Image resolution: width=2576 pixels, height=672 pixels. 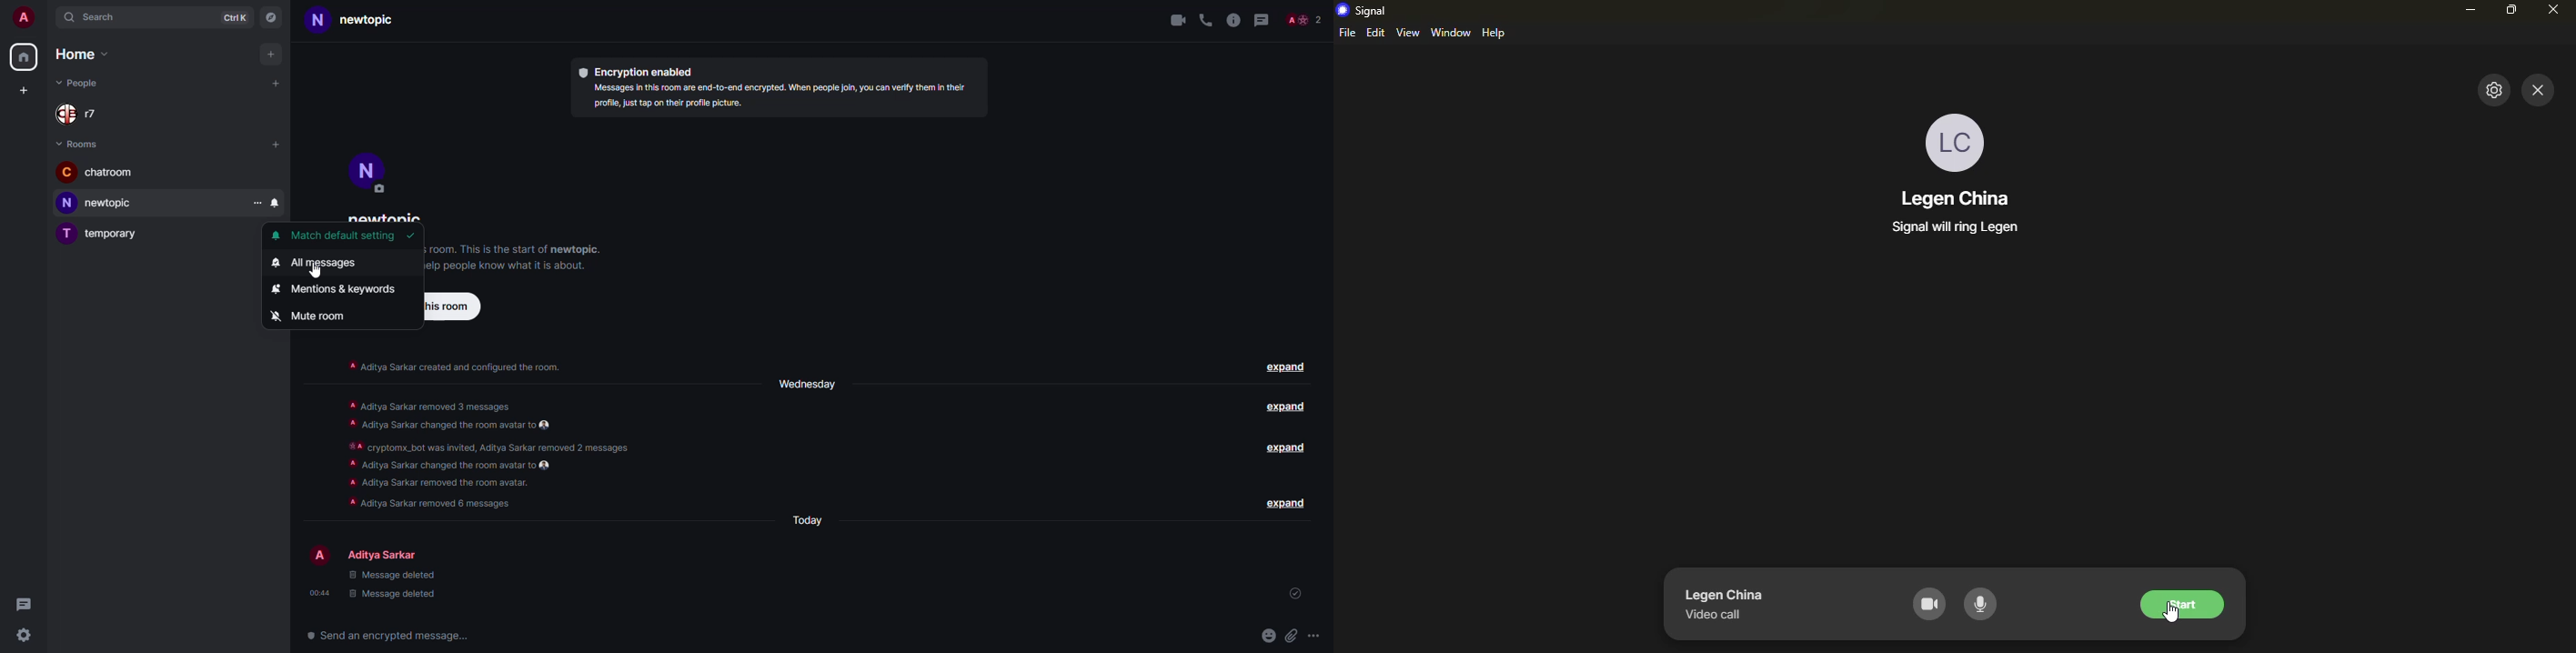 I want to click on voice, so click(x=1205, y=19).